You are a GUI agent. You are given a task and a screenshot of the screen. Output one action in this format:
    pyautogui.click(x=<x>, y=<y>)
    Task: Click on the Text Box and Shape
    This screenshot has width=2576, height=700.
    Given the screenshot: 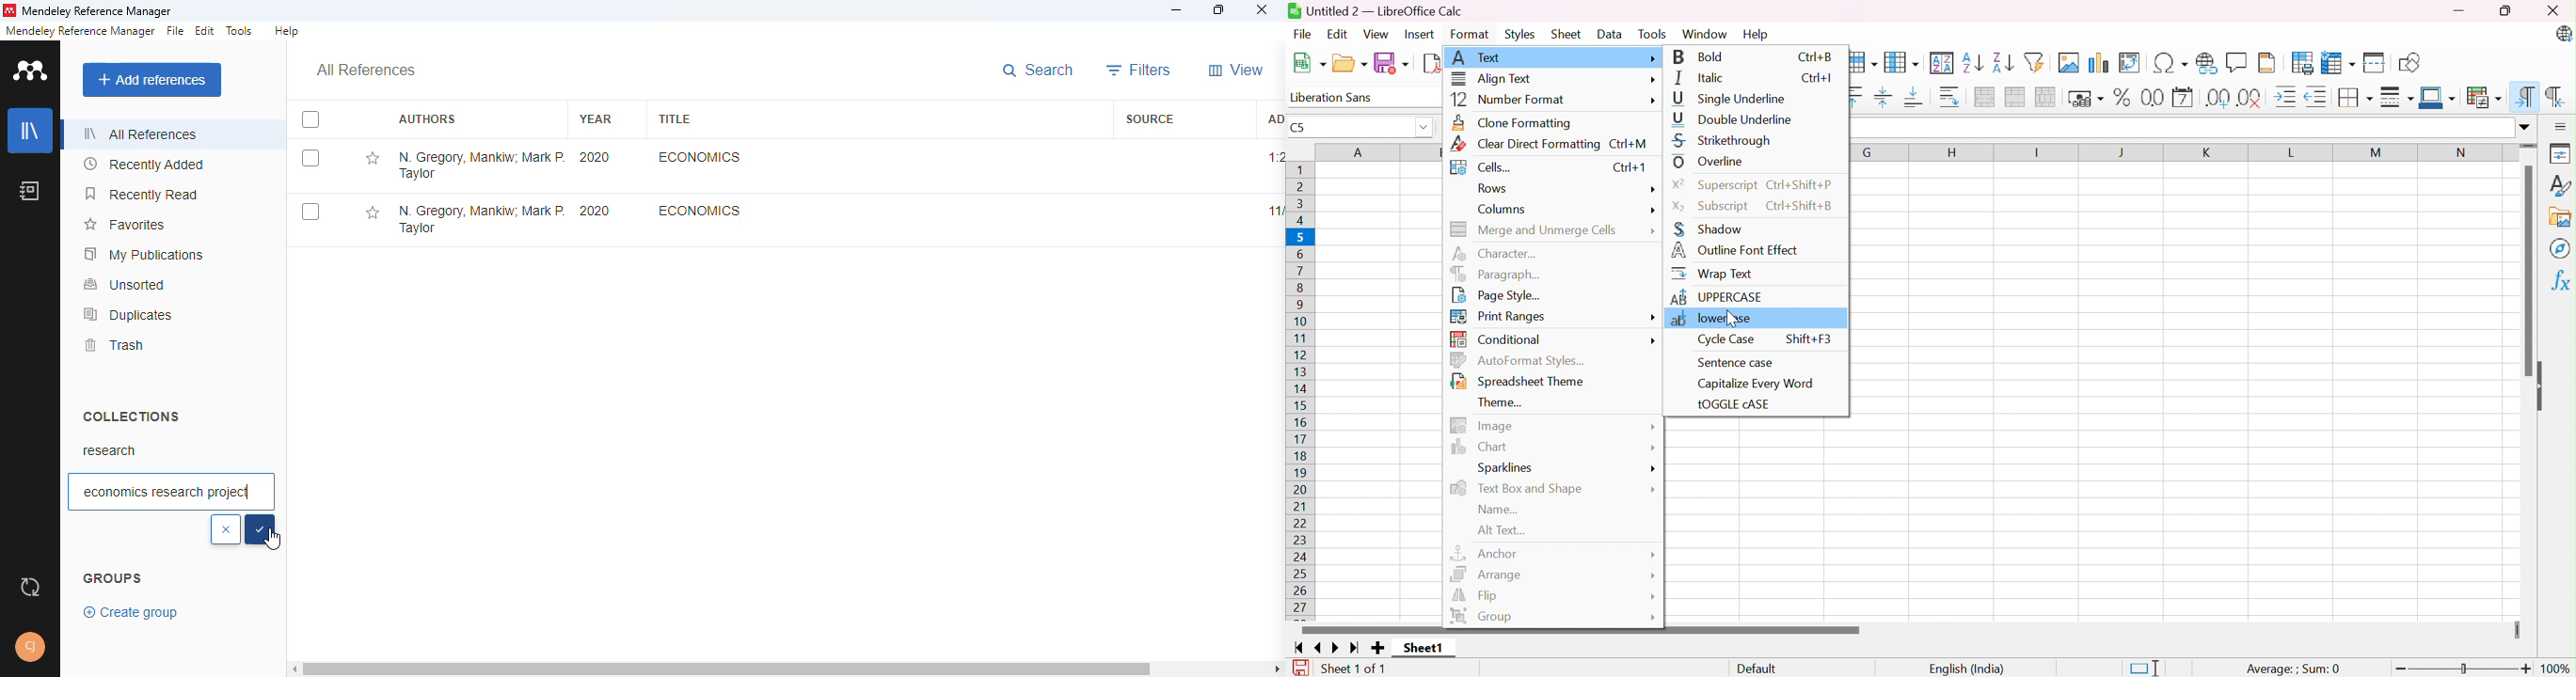 What is the action you would take?
    pyautogui.click(x=1519, y=489)
    